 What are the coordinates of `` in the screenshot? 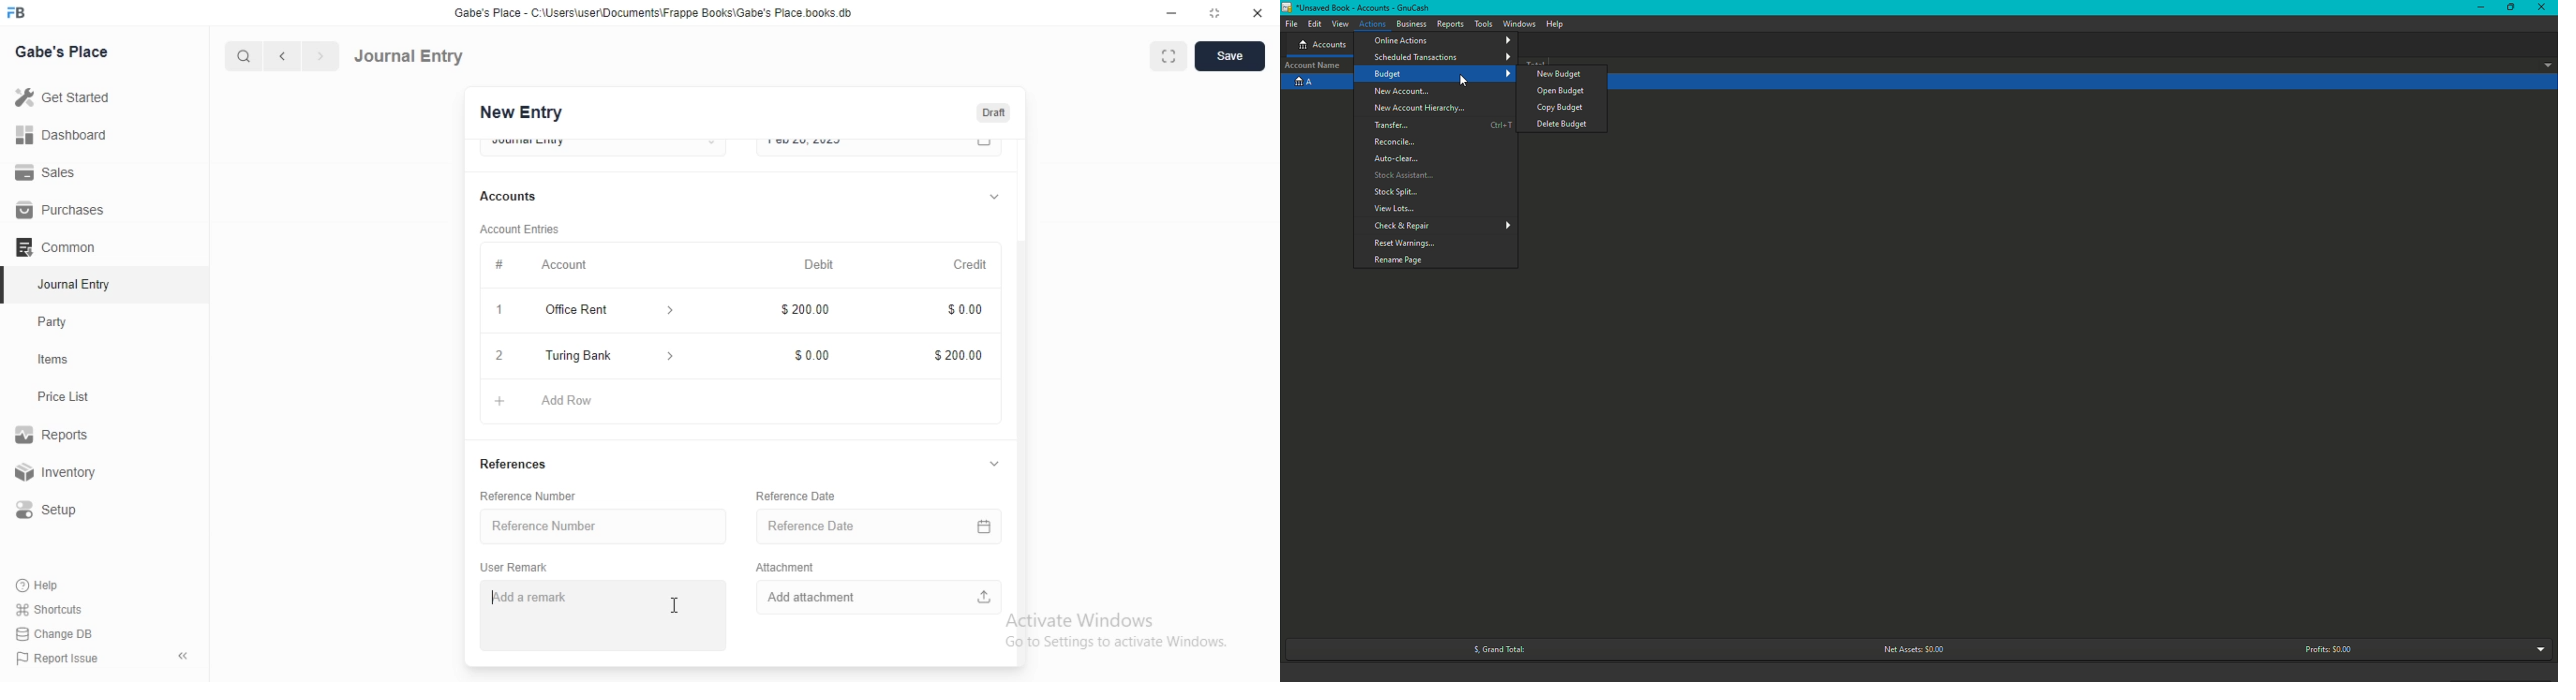 It's located at (500, 264).